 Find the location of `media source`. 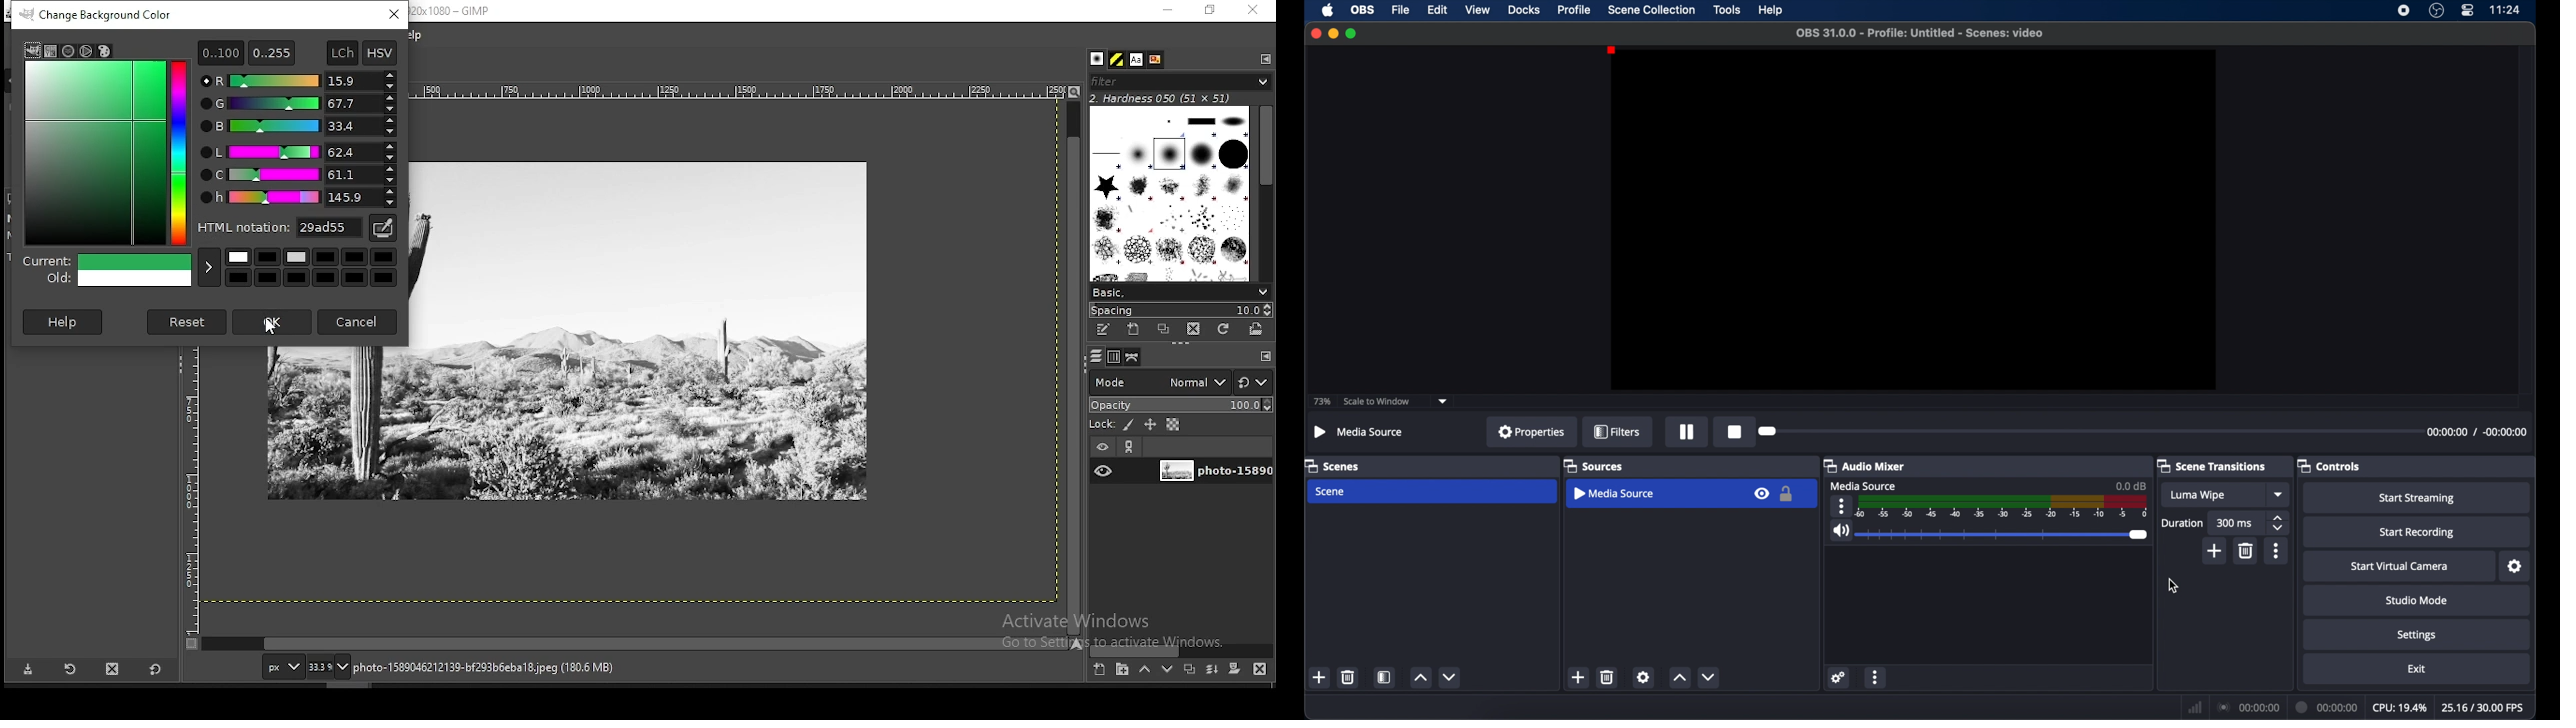

media source is located at coordinates (1863, 485).